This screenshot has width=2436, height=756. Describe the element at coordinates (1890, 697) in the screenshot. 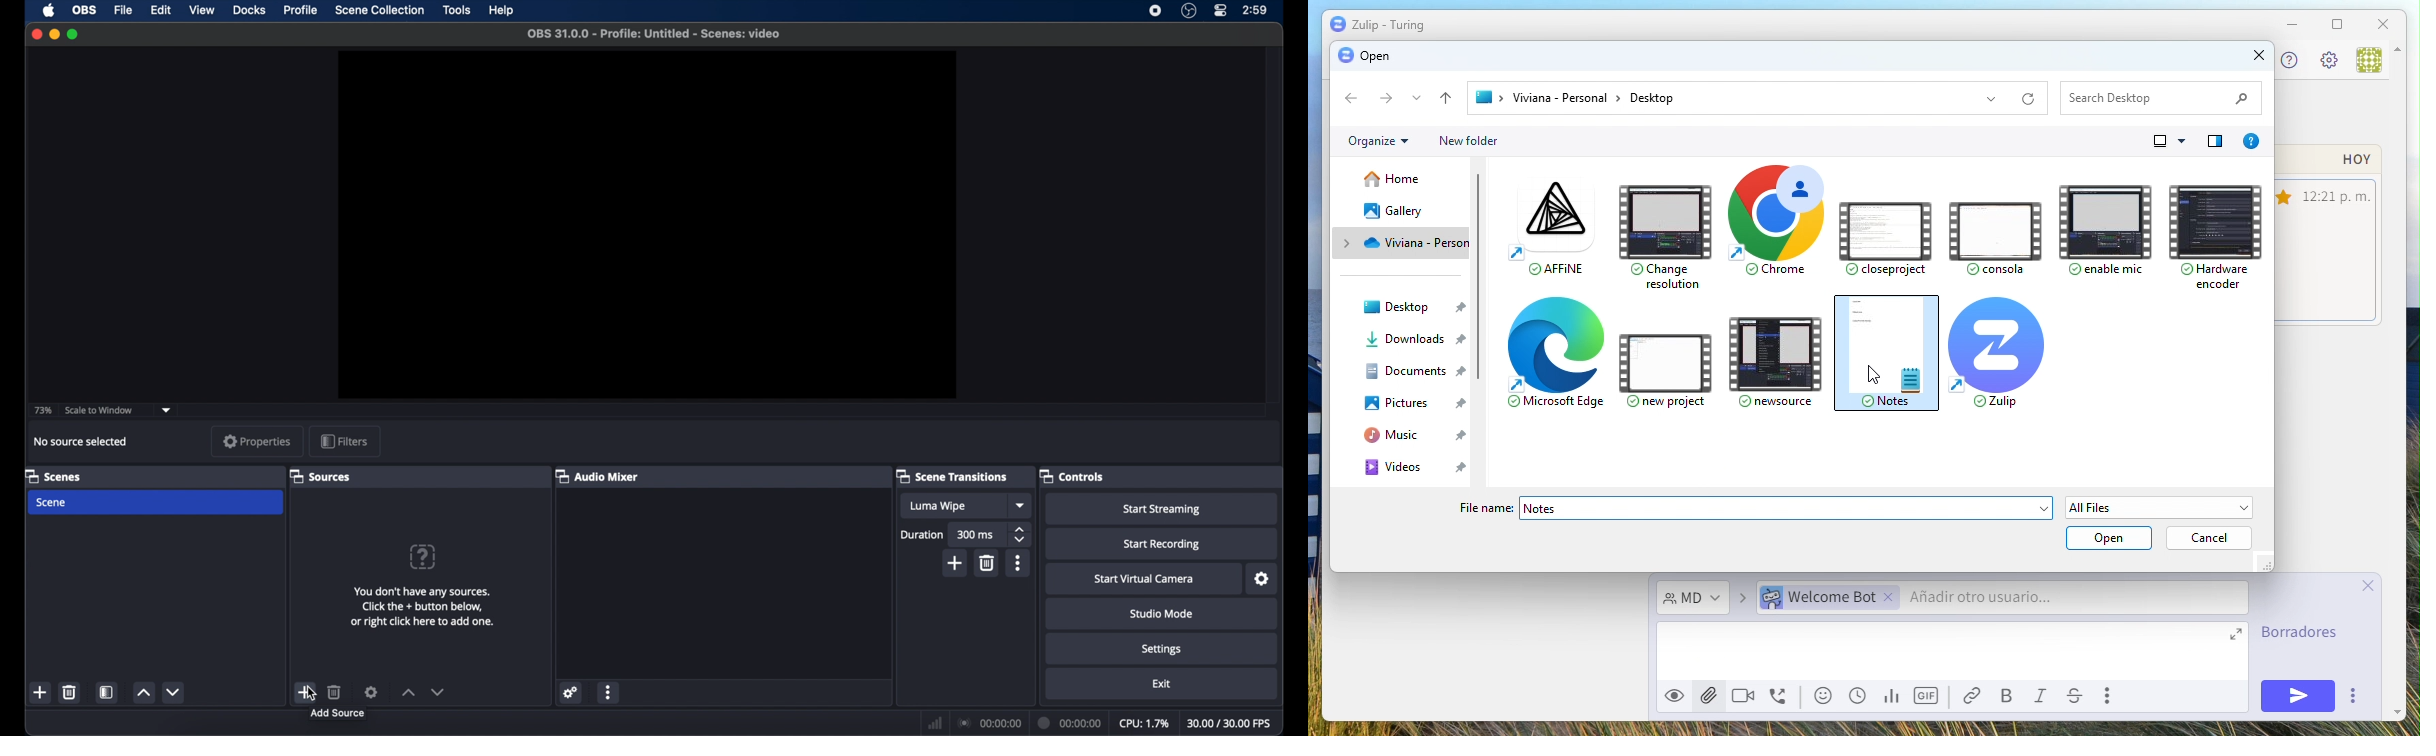

I see `stats` at that location.